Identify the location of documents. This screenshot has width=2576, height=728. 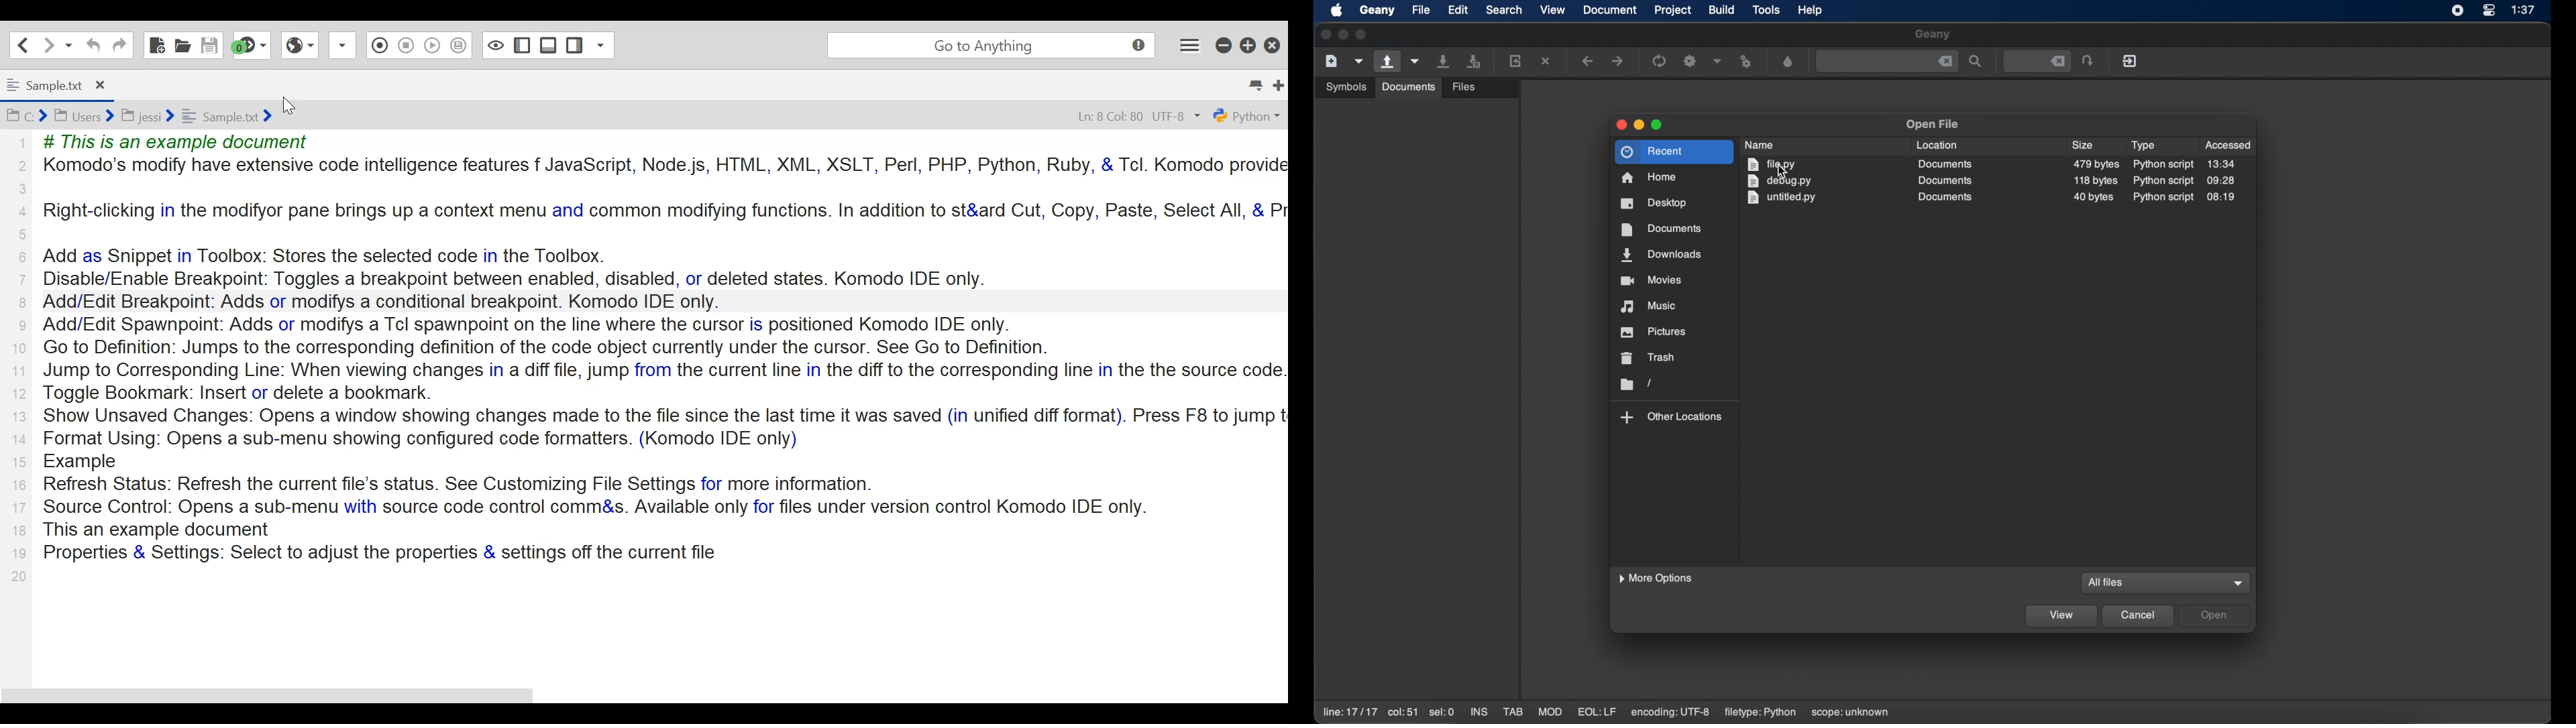
(1943, 197).